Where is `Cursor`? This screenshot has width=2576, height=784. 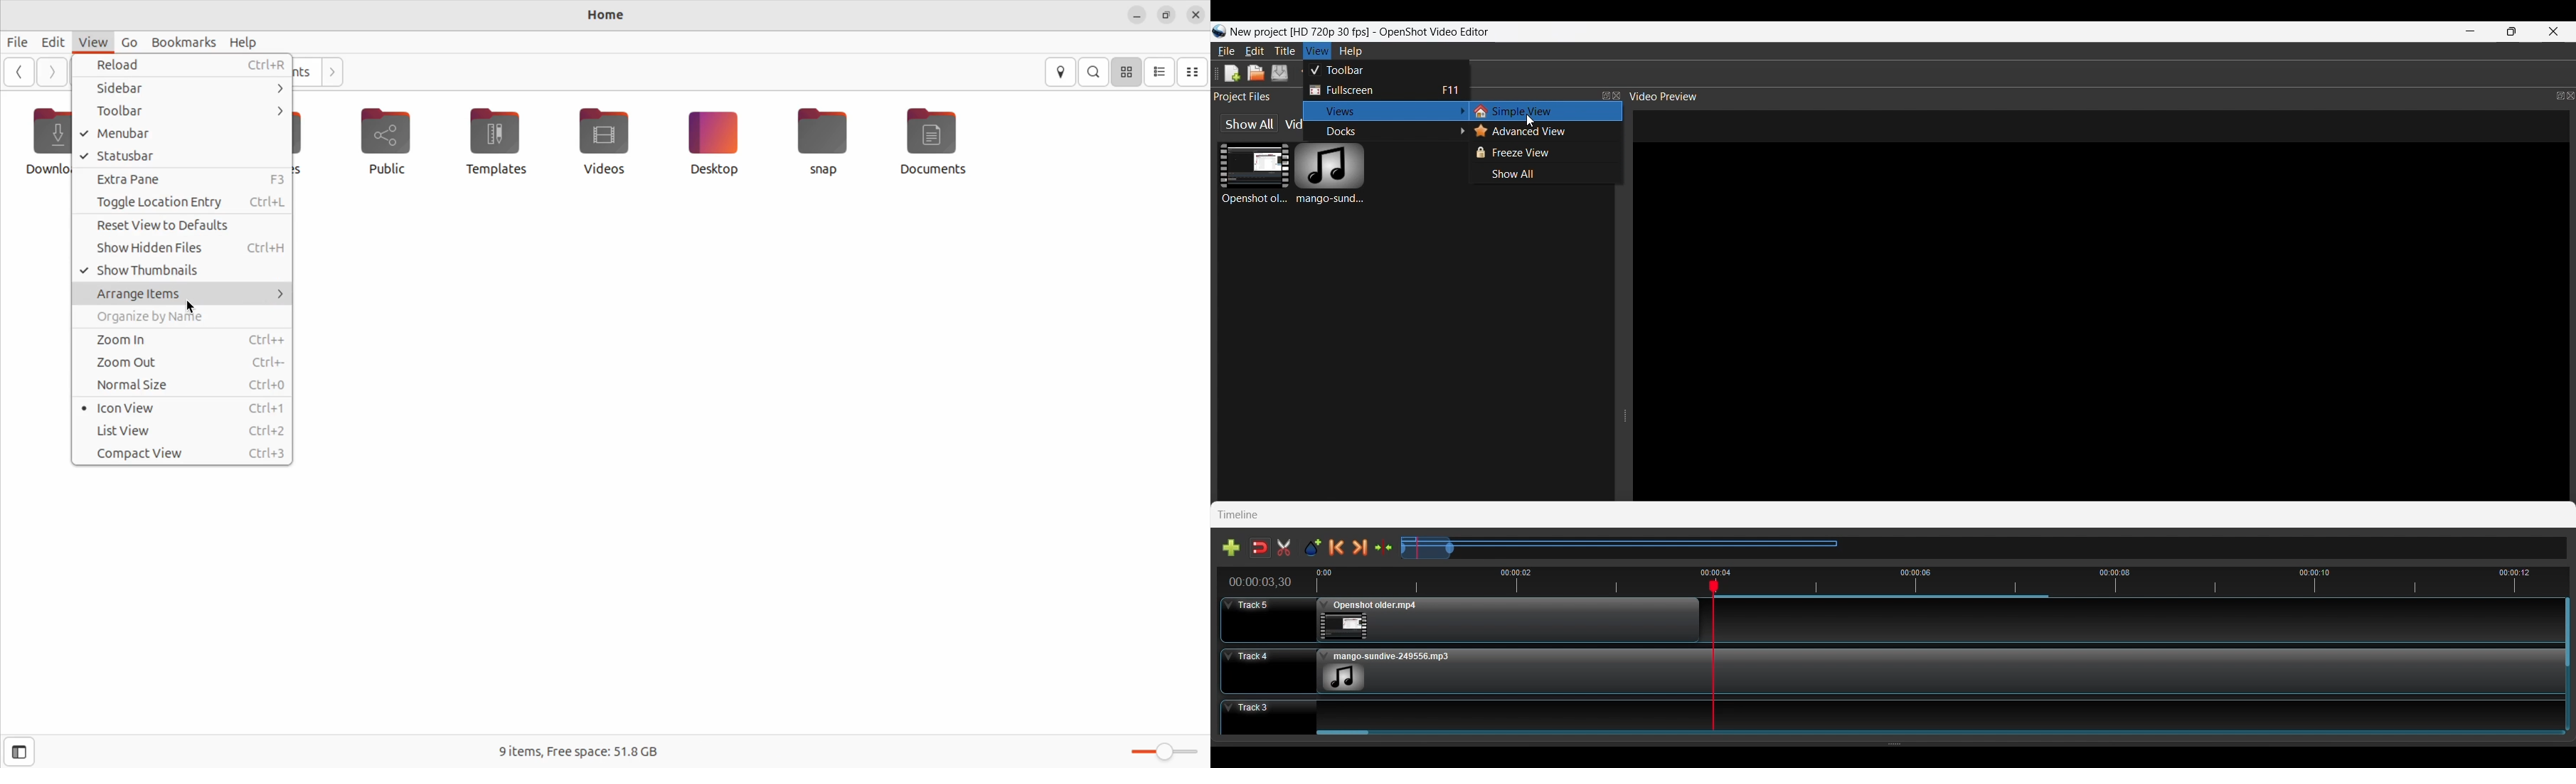
Cursor is located at coordinates (1531, 121).